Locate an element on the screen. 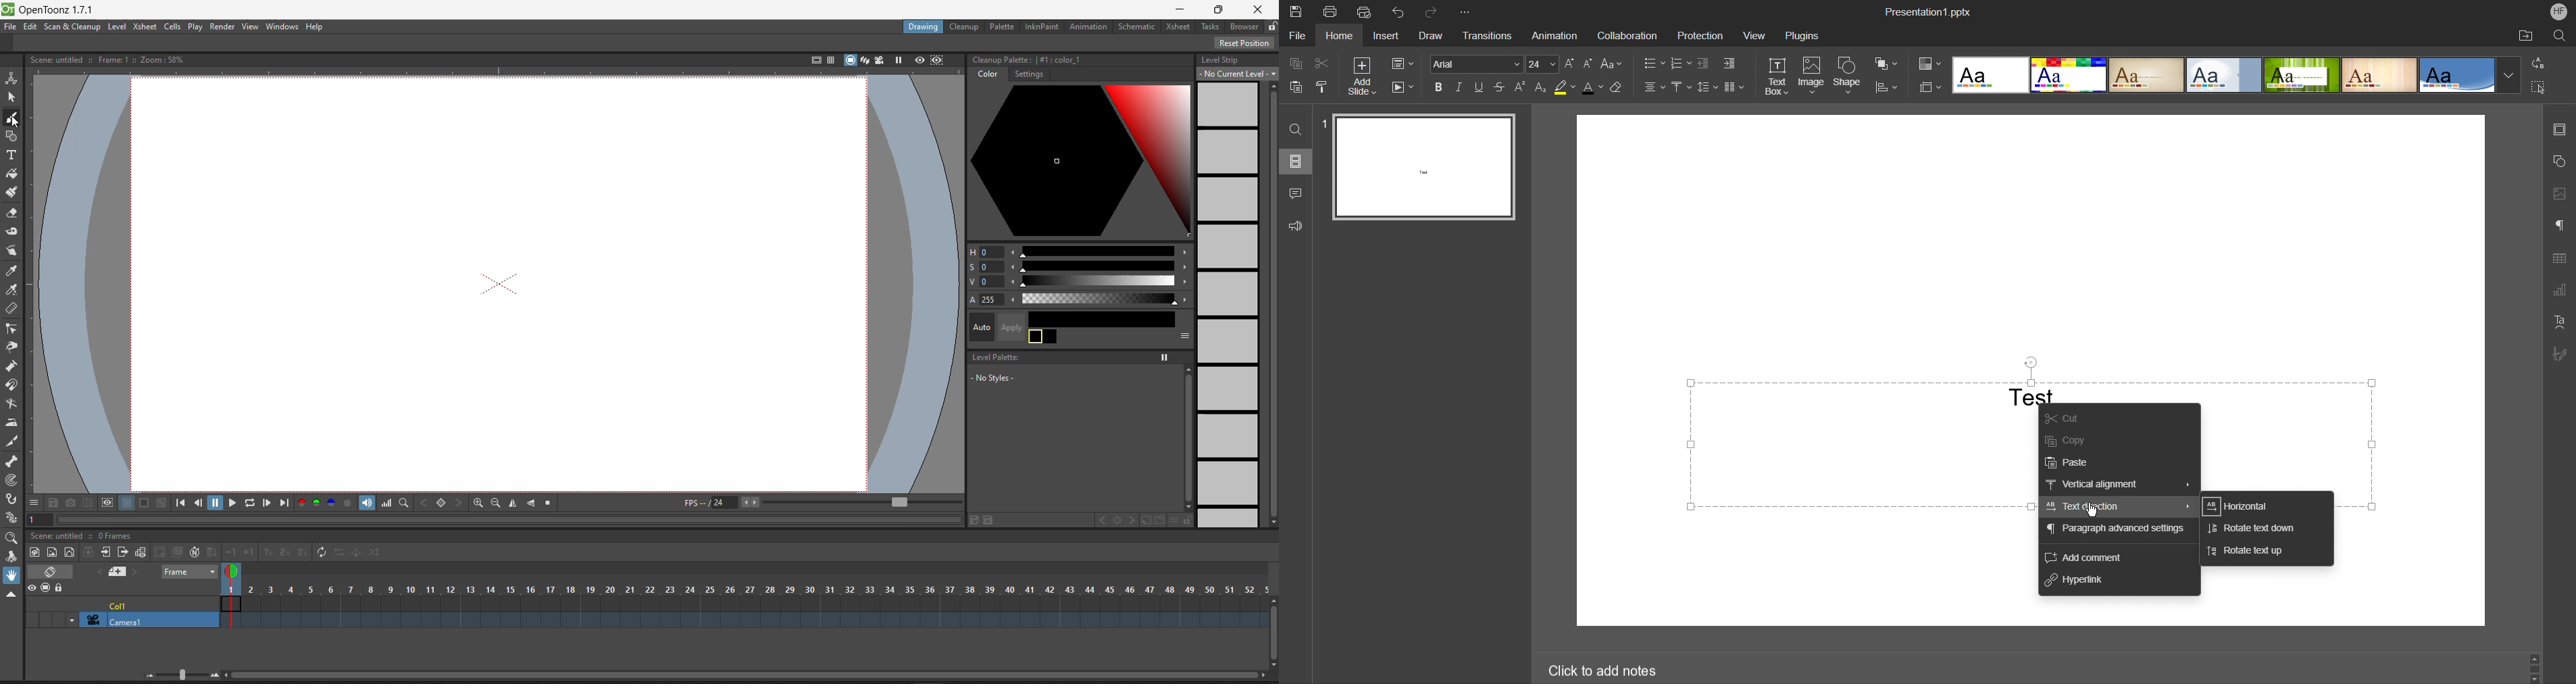 This screenshot has height=700, width=2576. Slide Settings is located at coordinates (2560, 131).